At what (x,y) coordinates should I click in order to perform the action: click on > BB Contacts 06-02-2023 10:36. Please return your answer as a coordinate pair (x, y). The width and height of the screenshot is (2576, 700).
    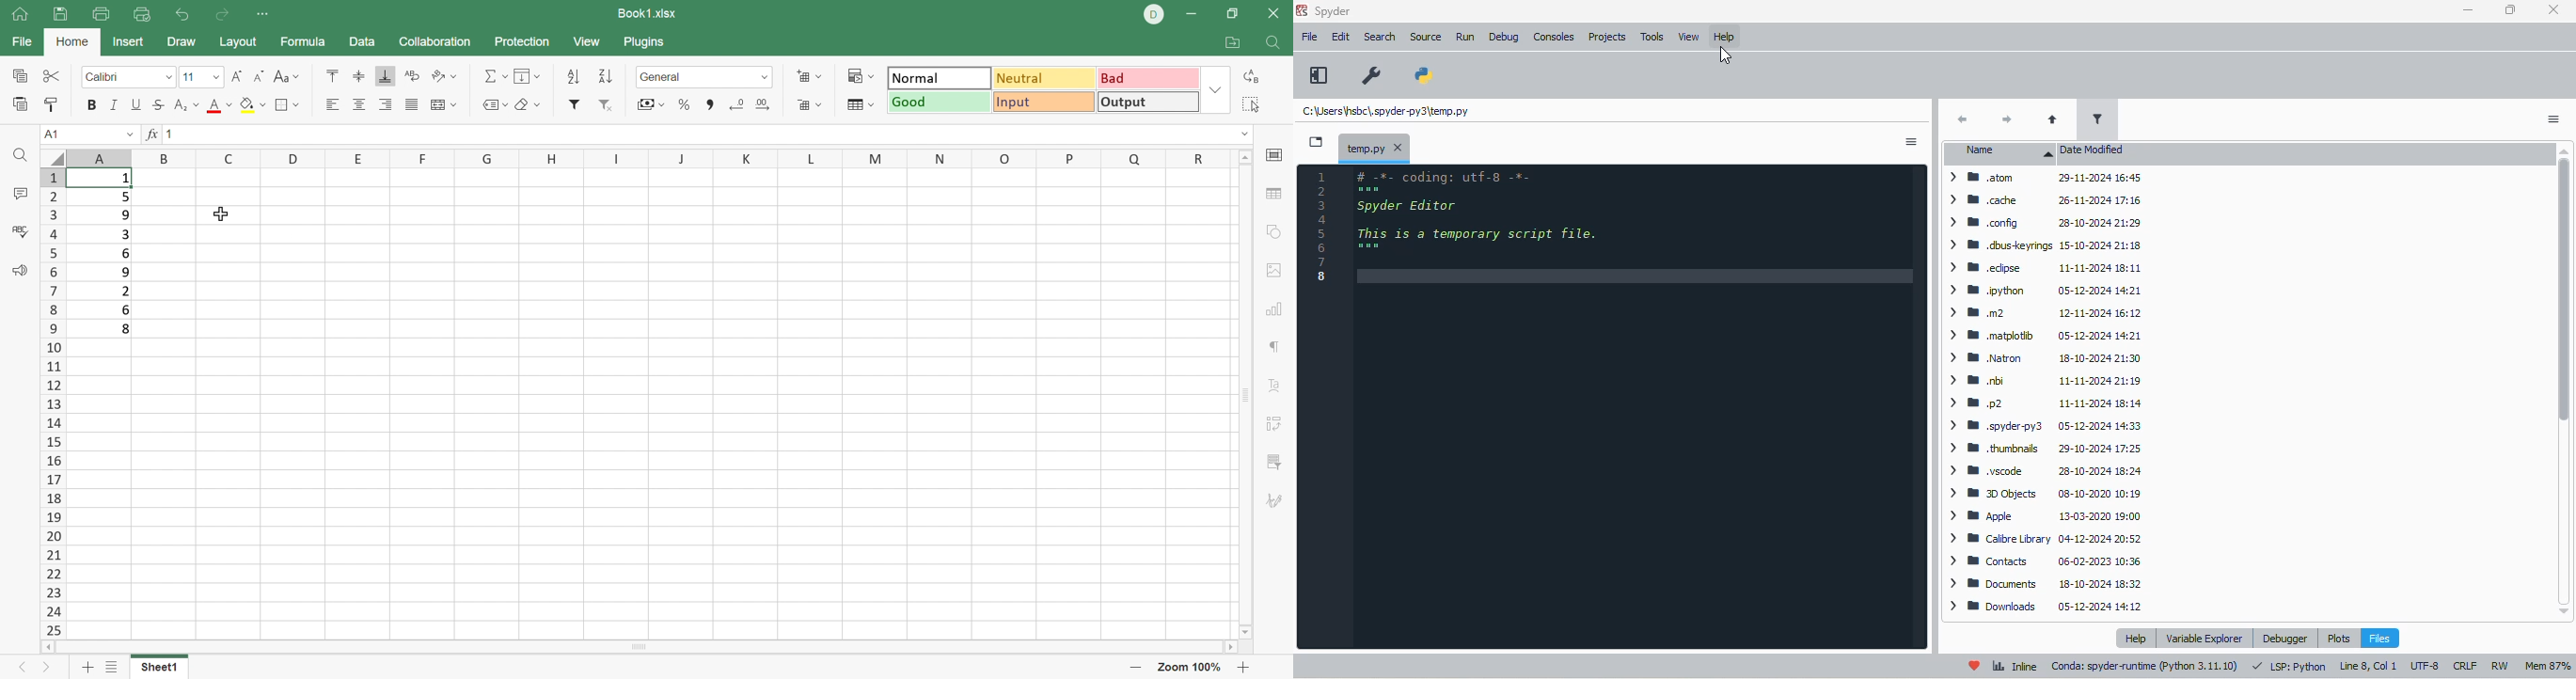
    Looking at the image, I should click on (2044, 560).